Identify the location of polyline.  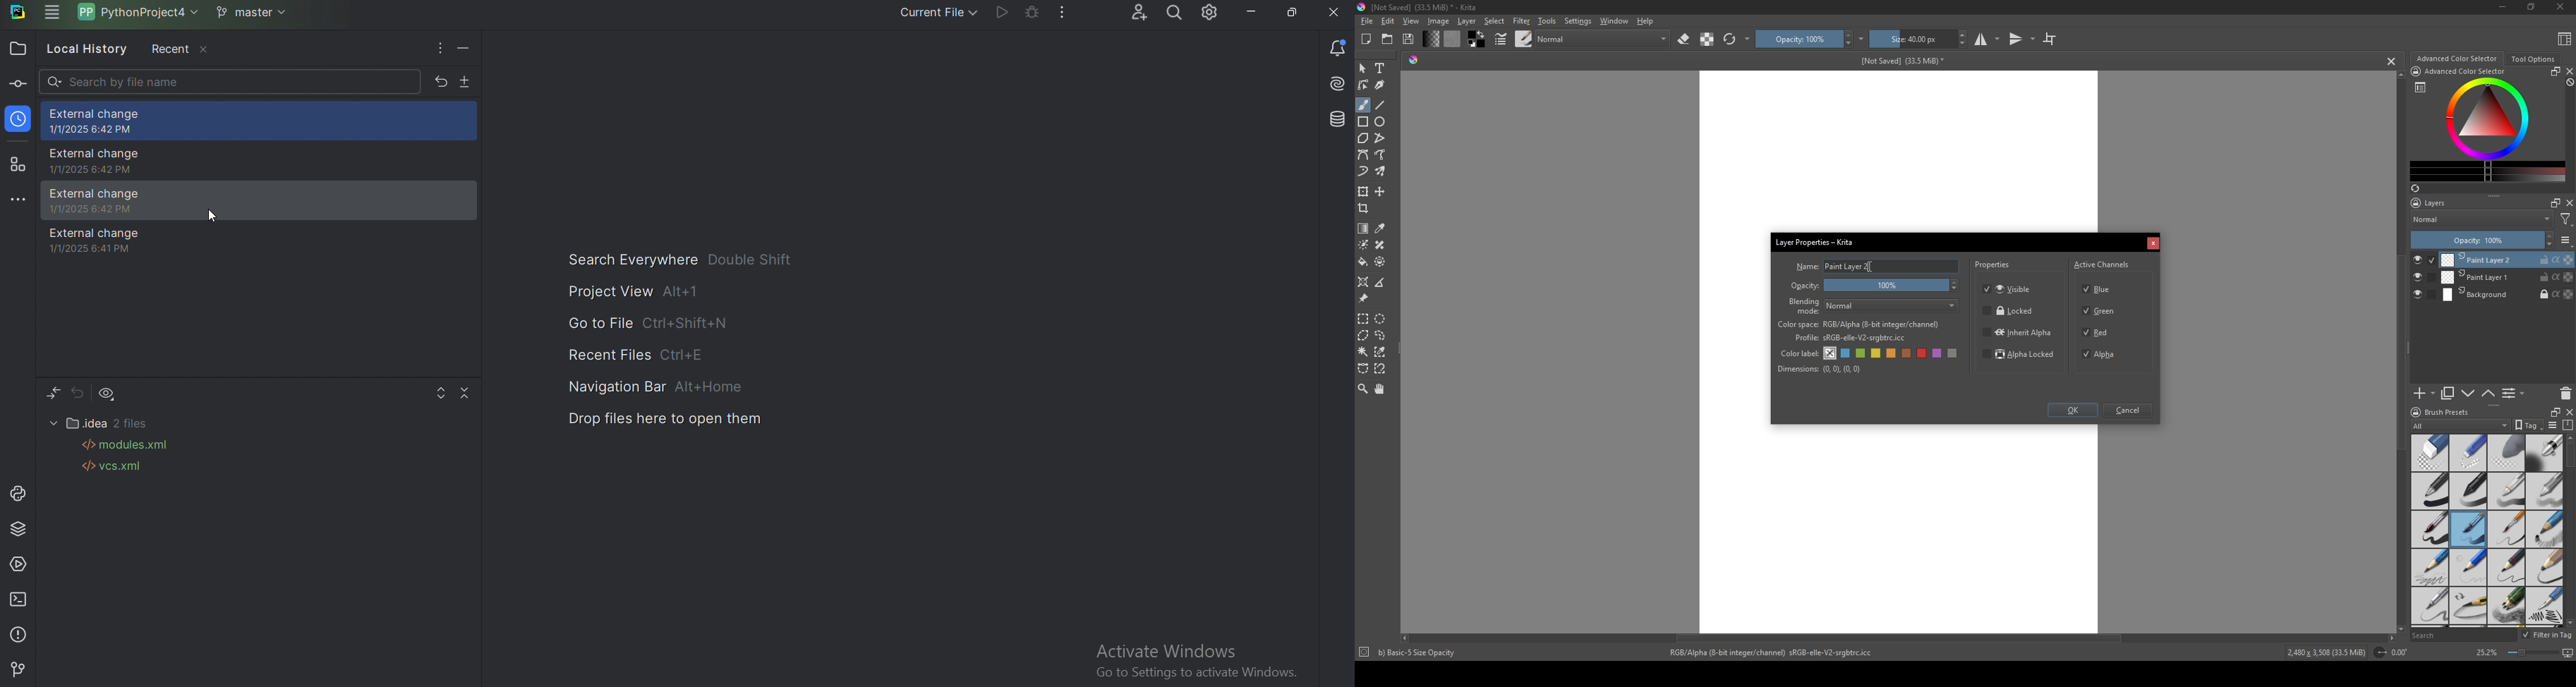
(1381, 138).